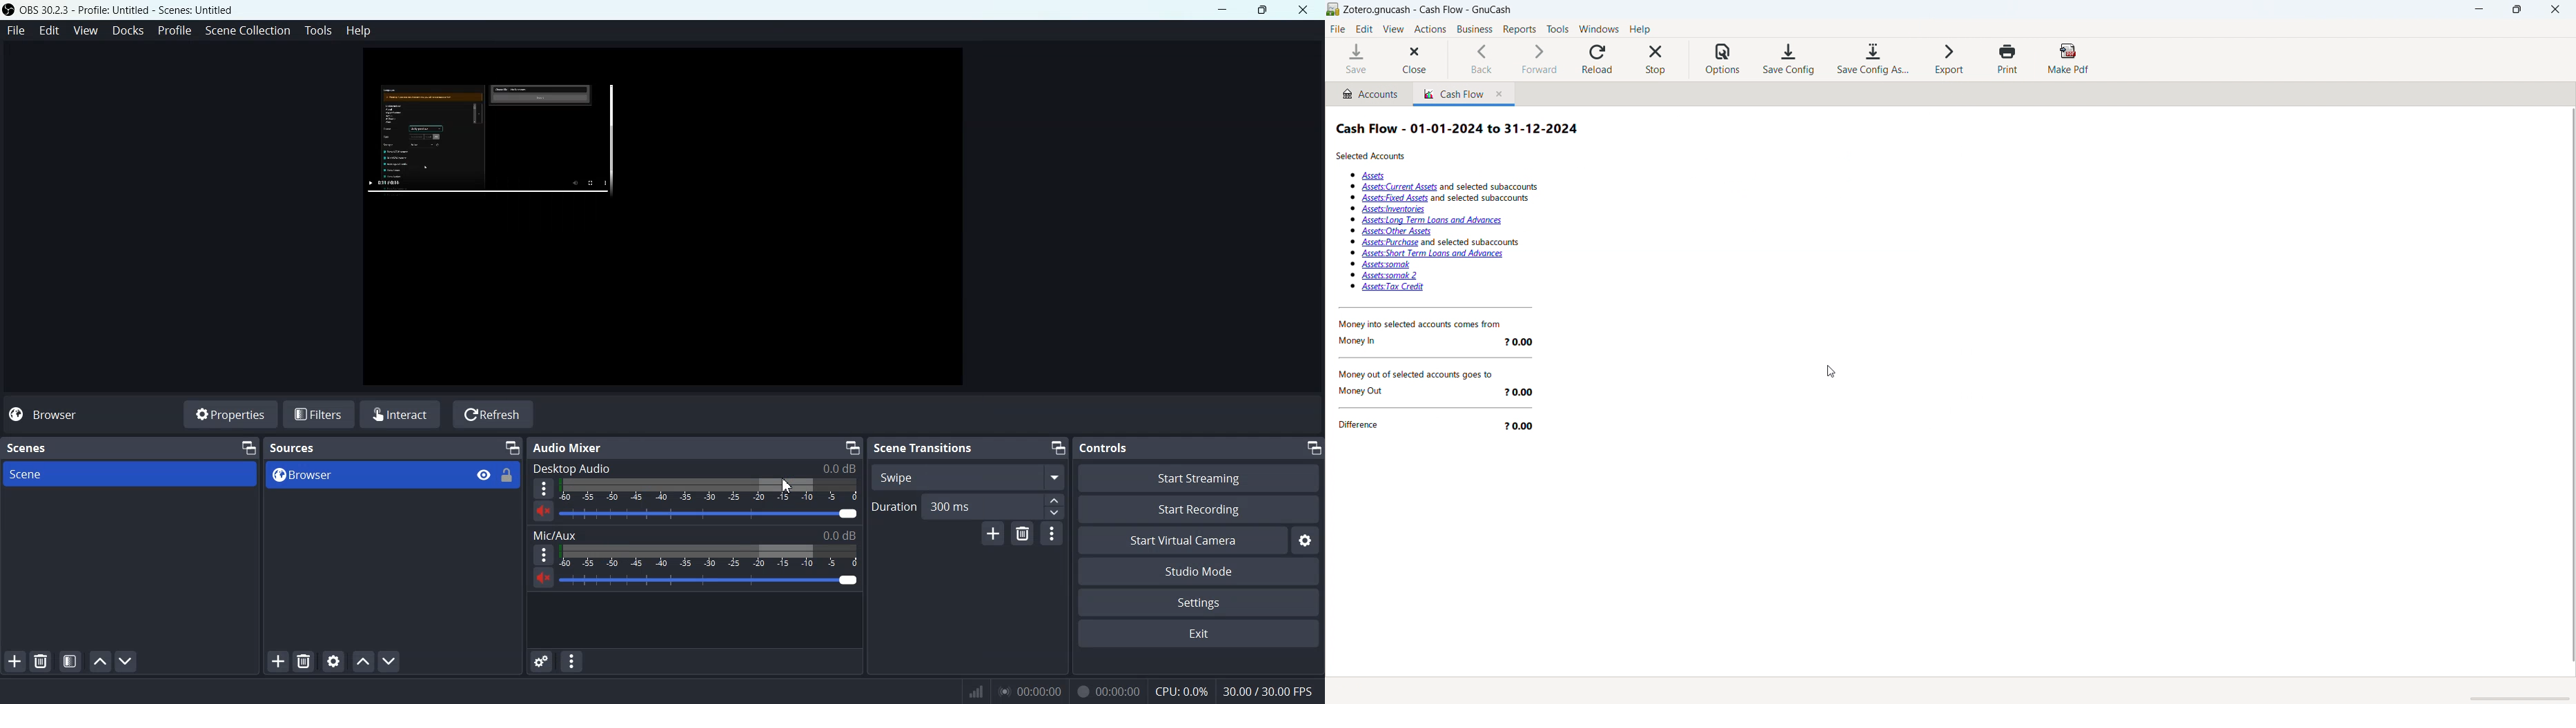  Describe the element at coordinates (696, 536) in the screenshot. I see `Mic/Aux` at that location.